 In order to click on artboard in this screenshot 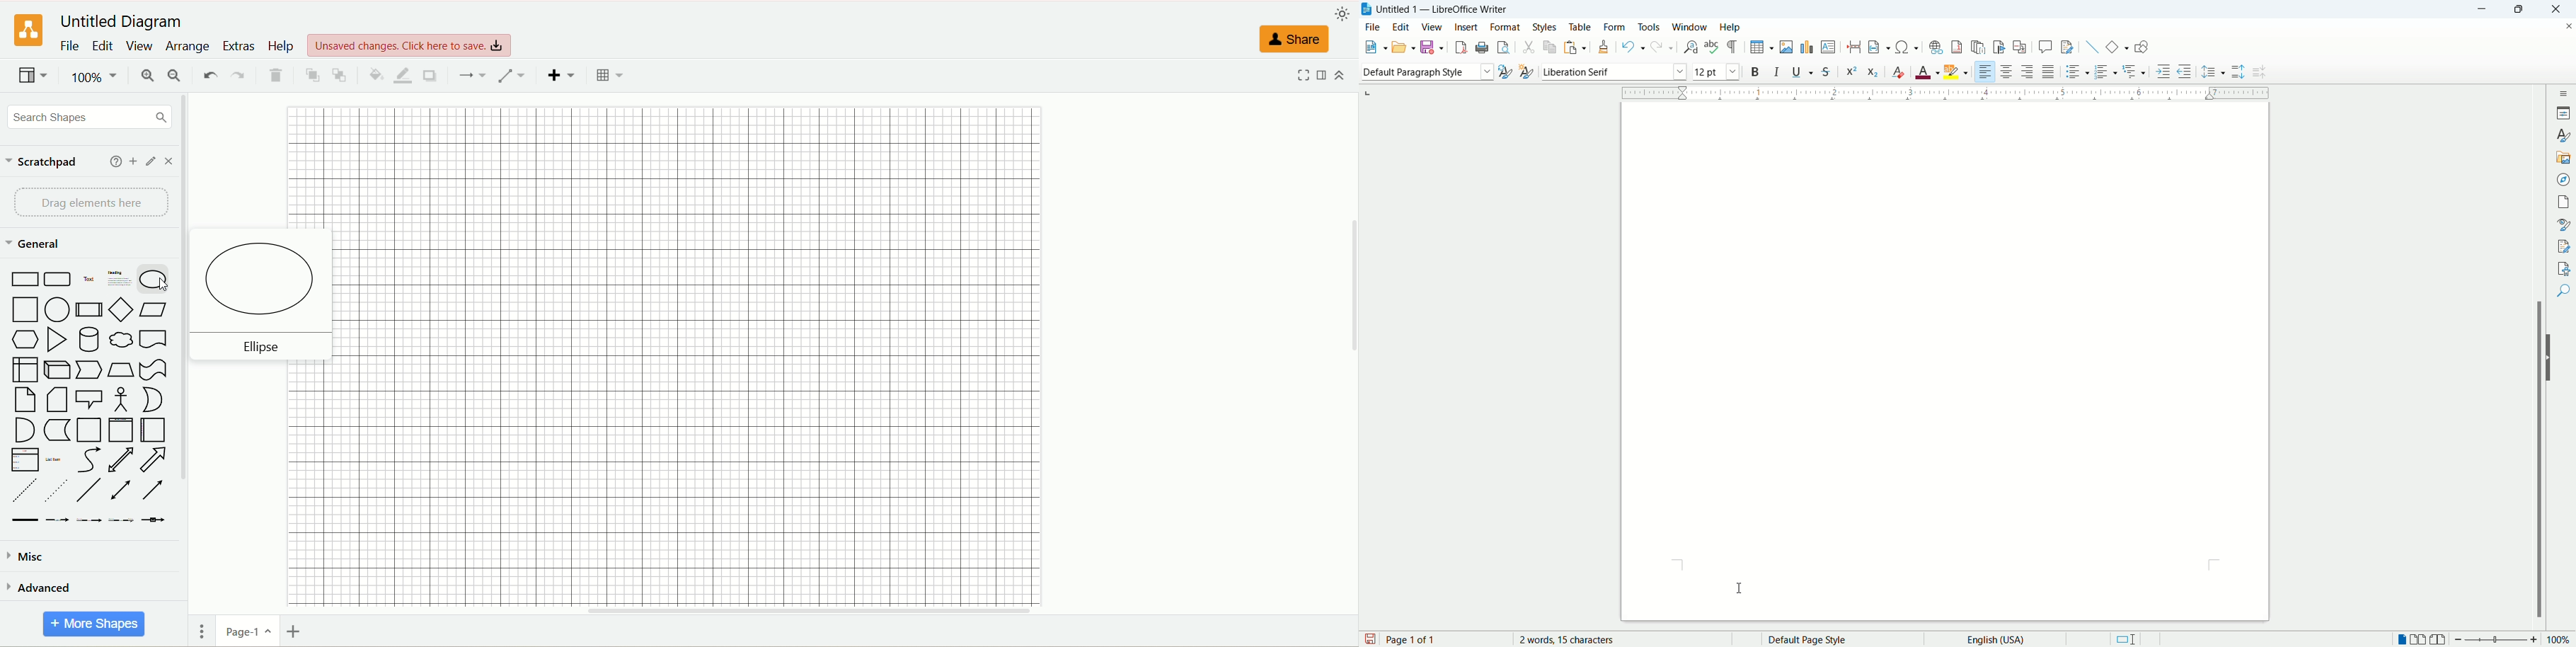, I will do `click(683, 354)`.